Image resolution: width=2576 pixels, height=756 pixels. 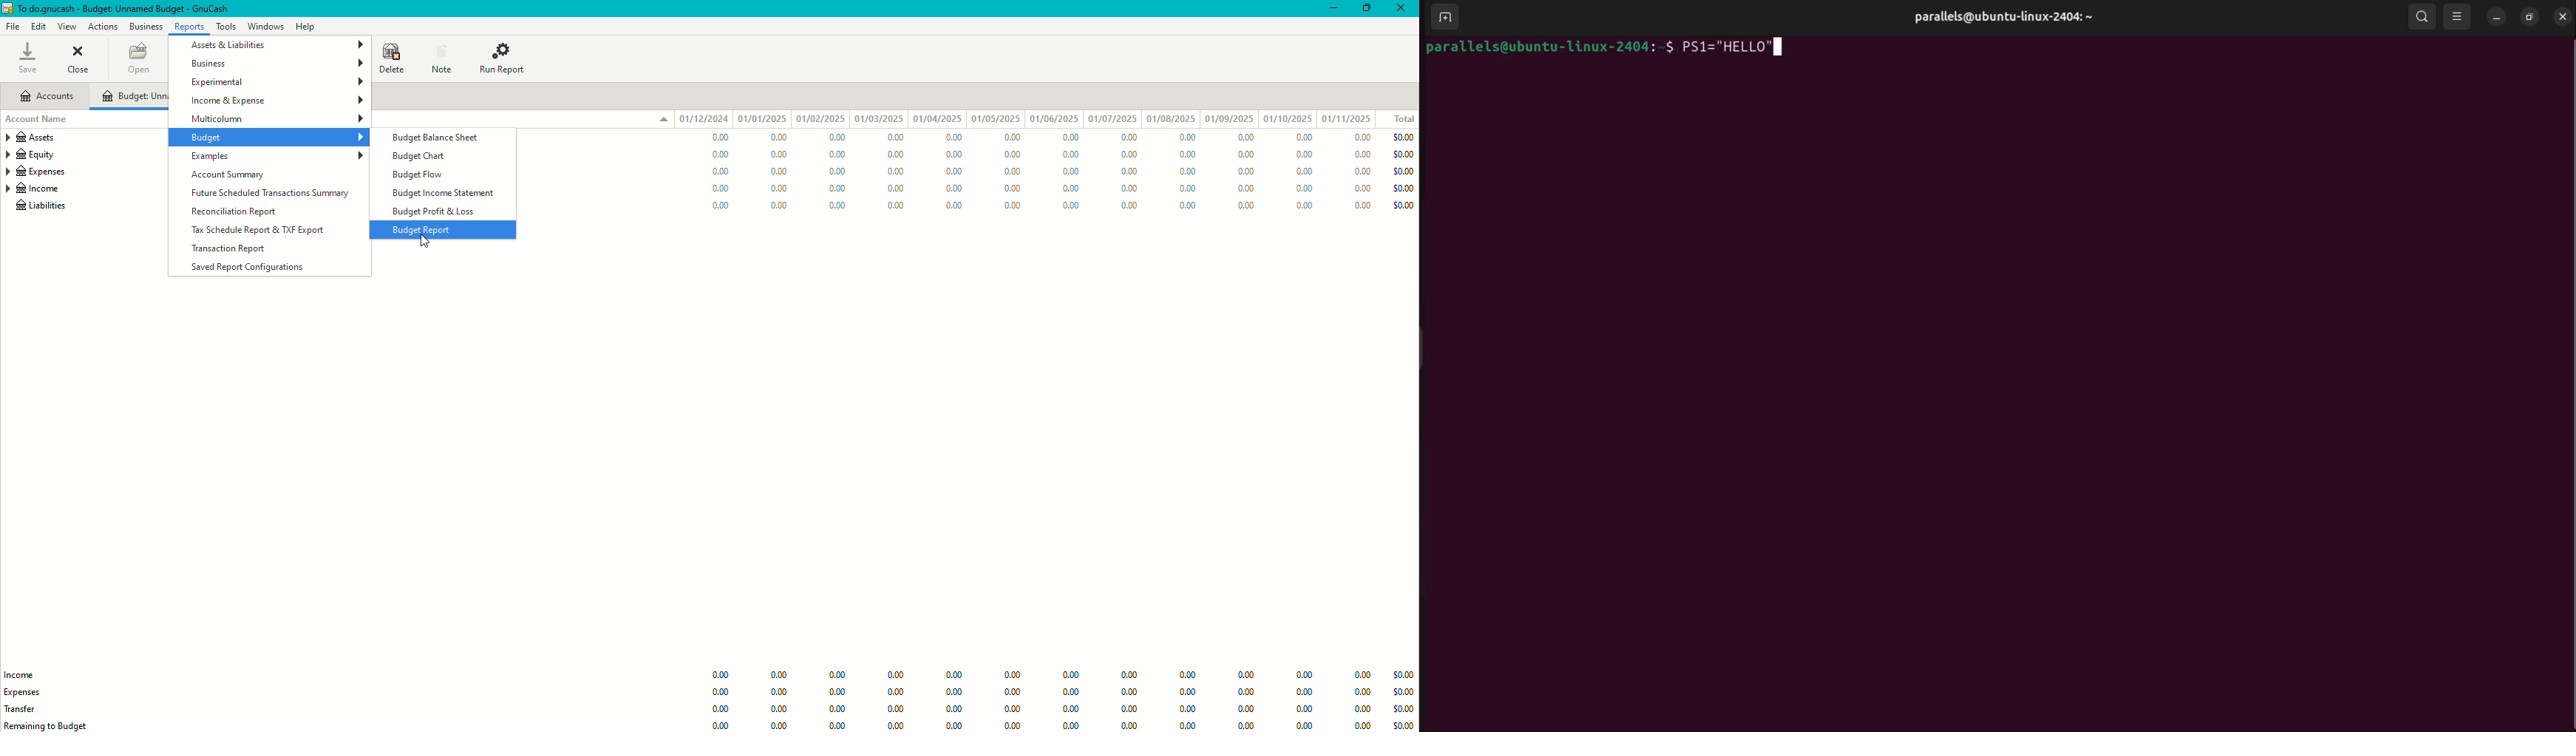 What do you see at coordinates (896, 710) in the screenshot?
I see `0.00` at bounding box center [896, 710].